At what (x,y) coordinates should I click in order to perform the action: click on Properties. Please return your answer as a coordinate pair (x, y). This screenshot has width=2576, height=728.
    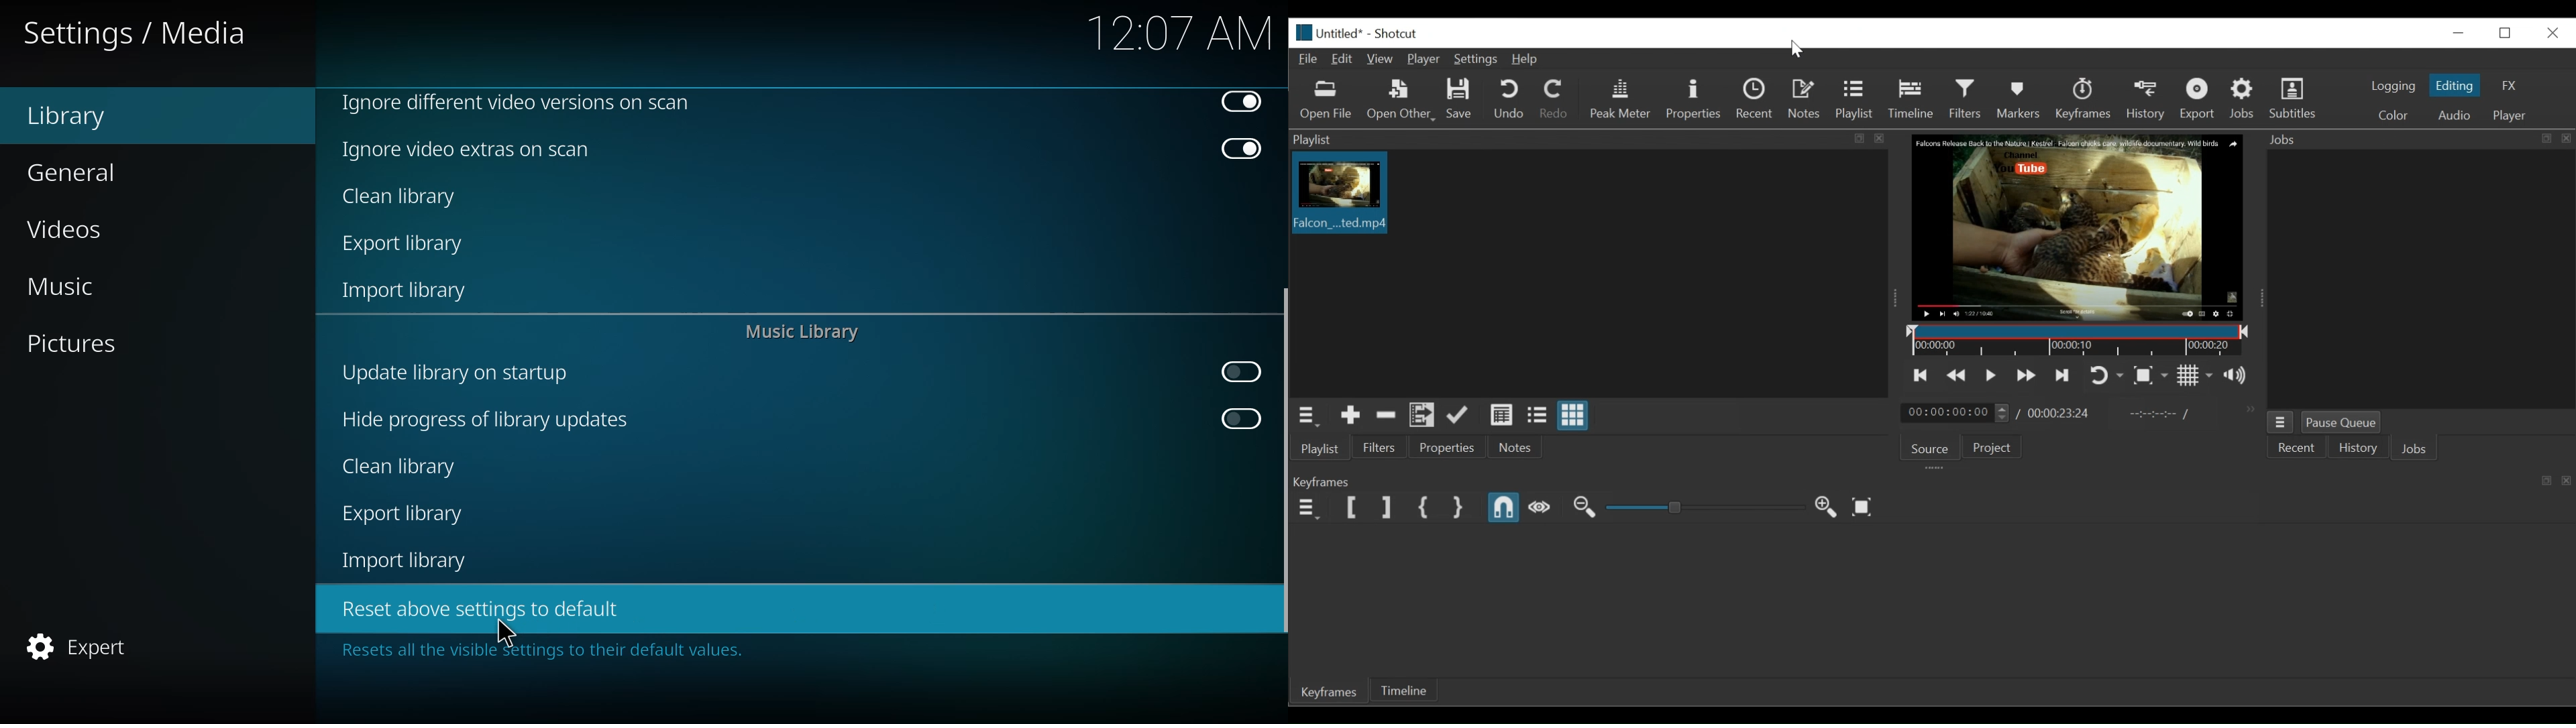
    Looking at the image, I should click on (1450, 449).